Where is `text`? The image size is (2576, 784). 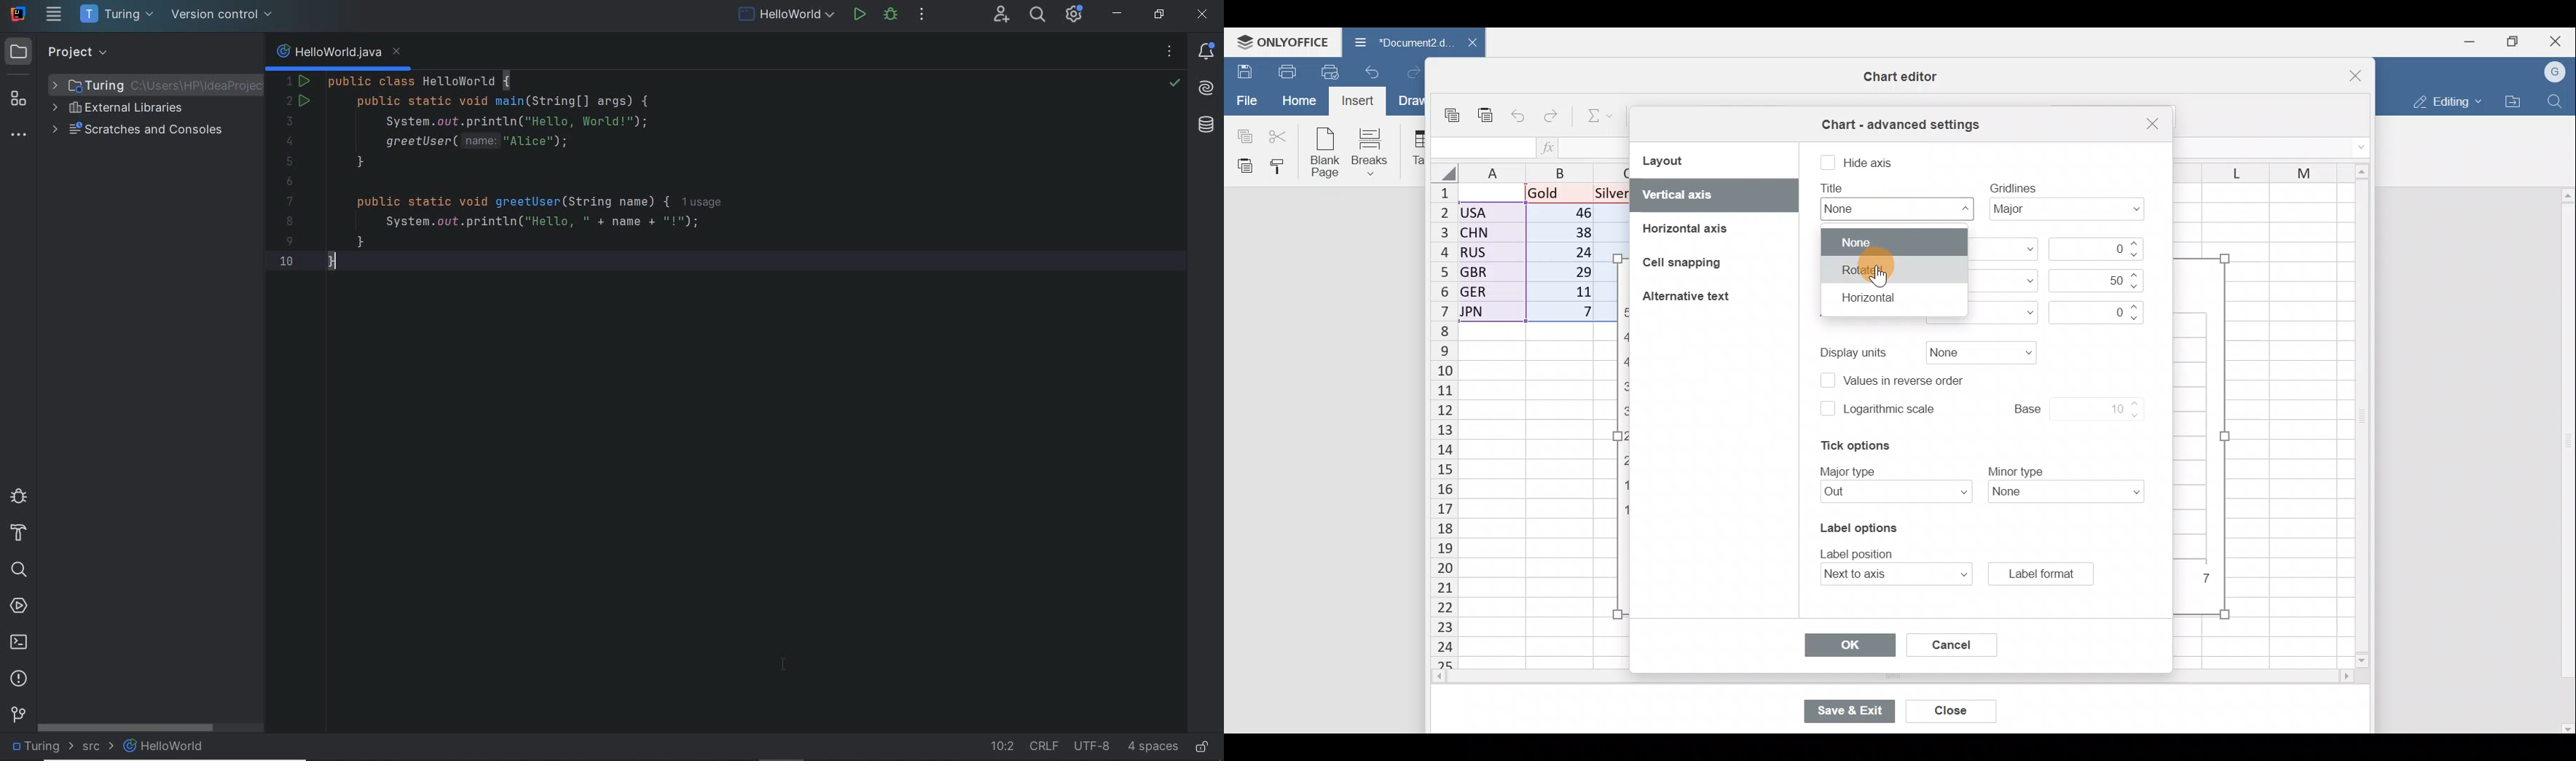 text is located at coordinates (1855, 351).